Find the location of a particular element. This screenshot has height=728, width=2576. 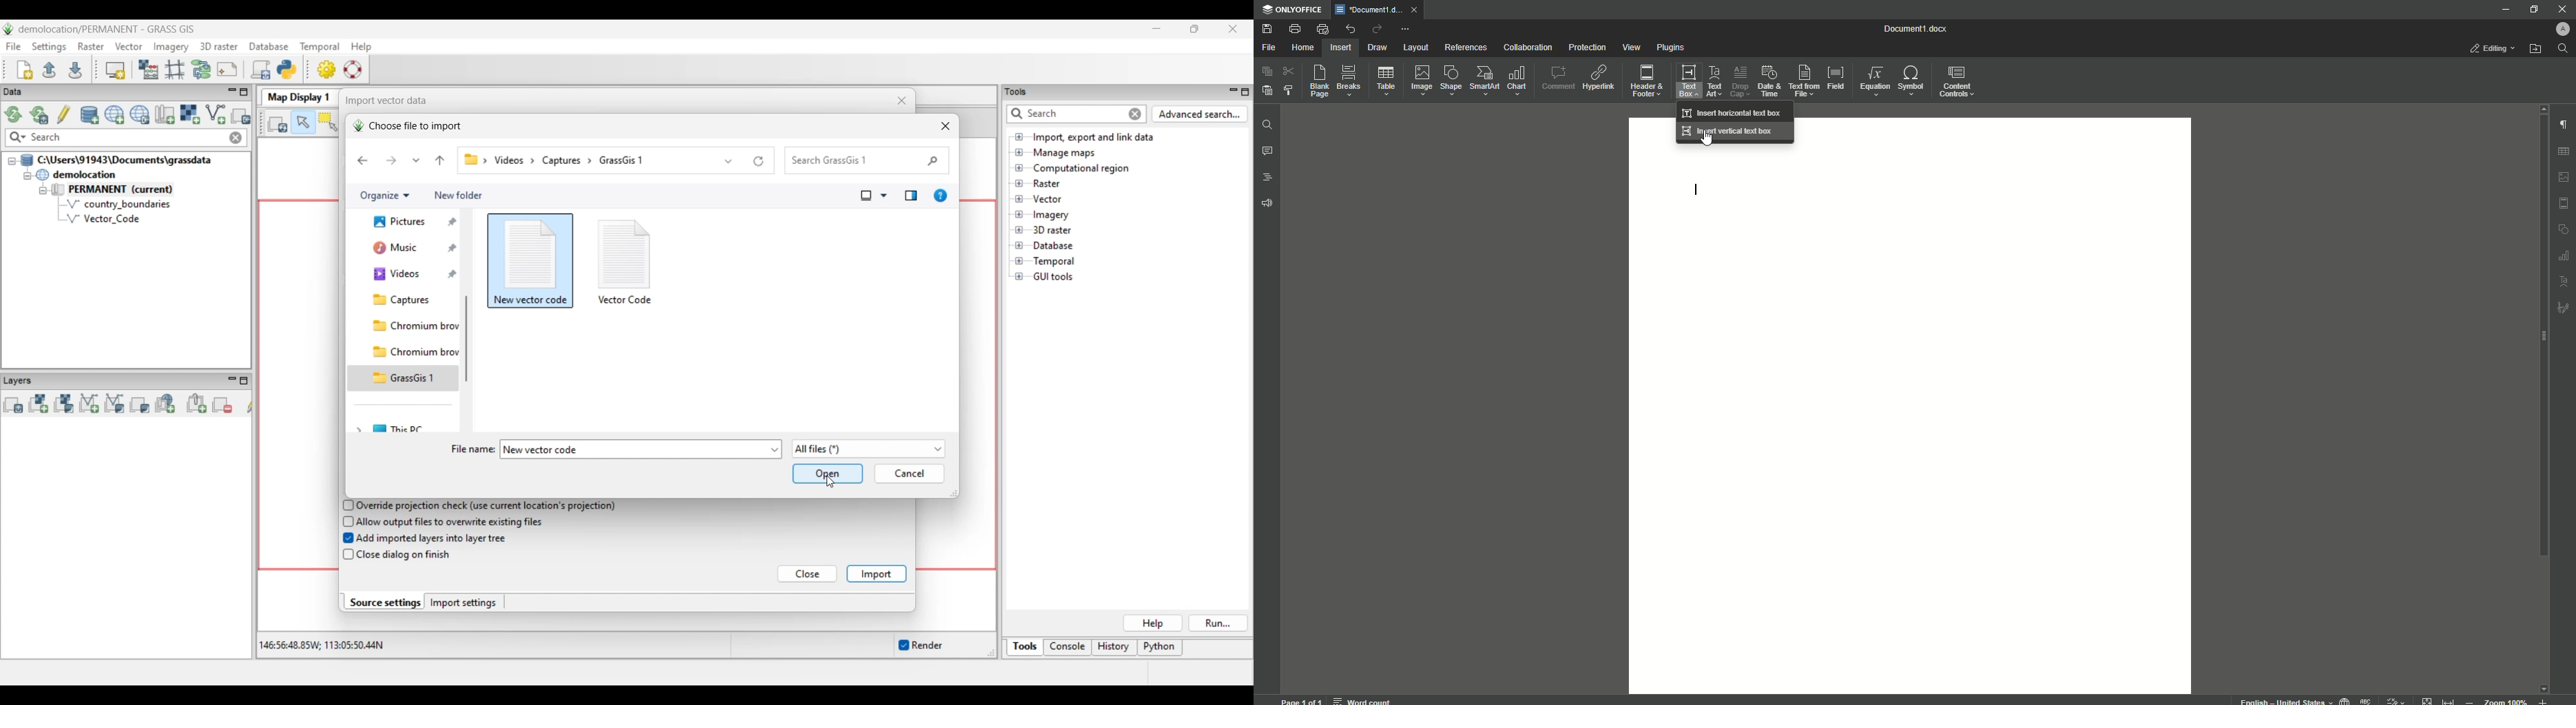

image is located at coordinates (2564, 177).